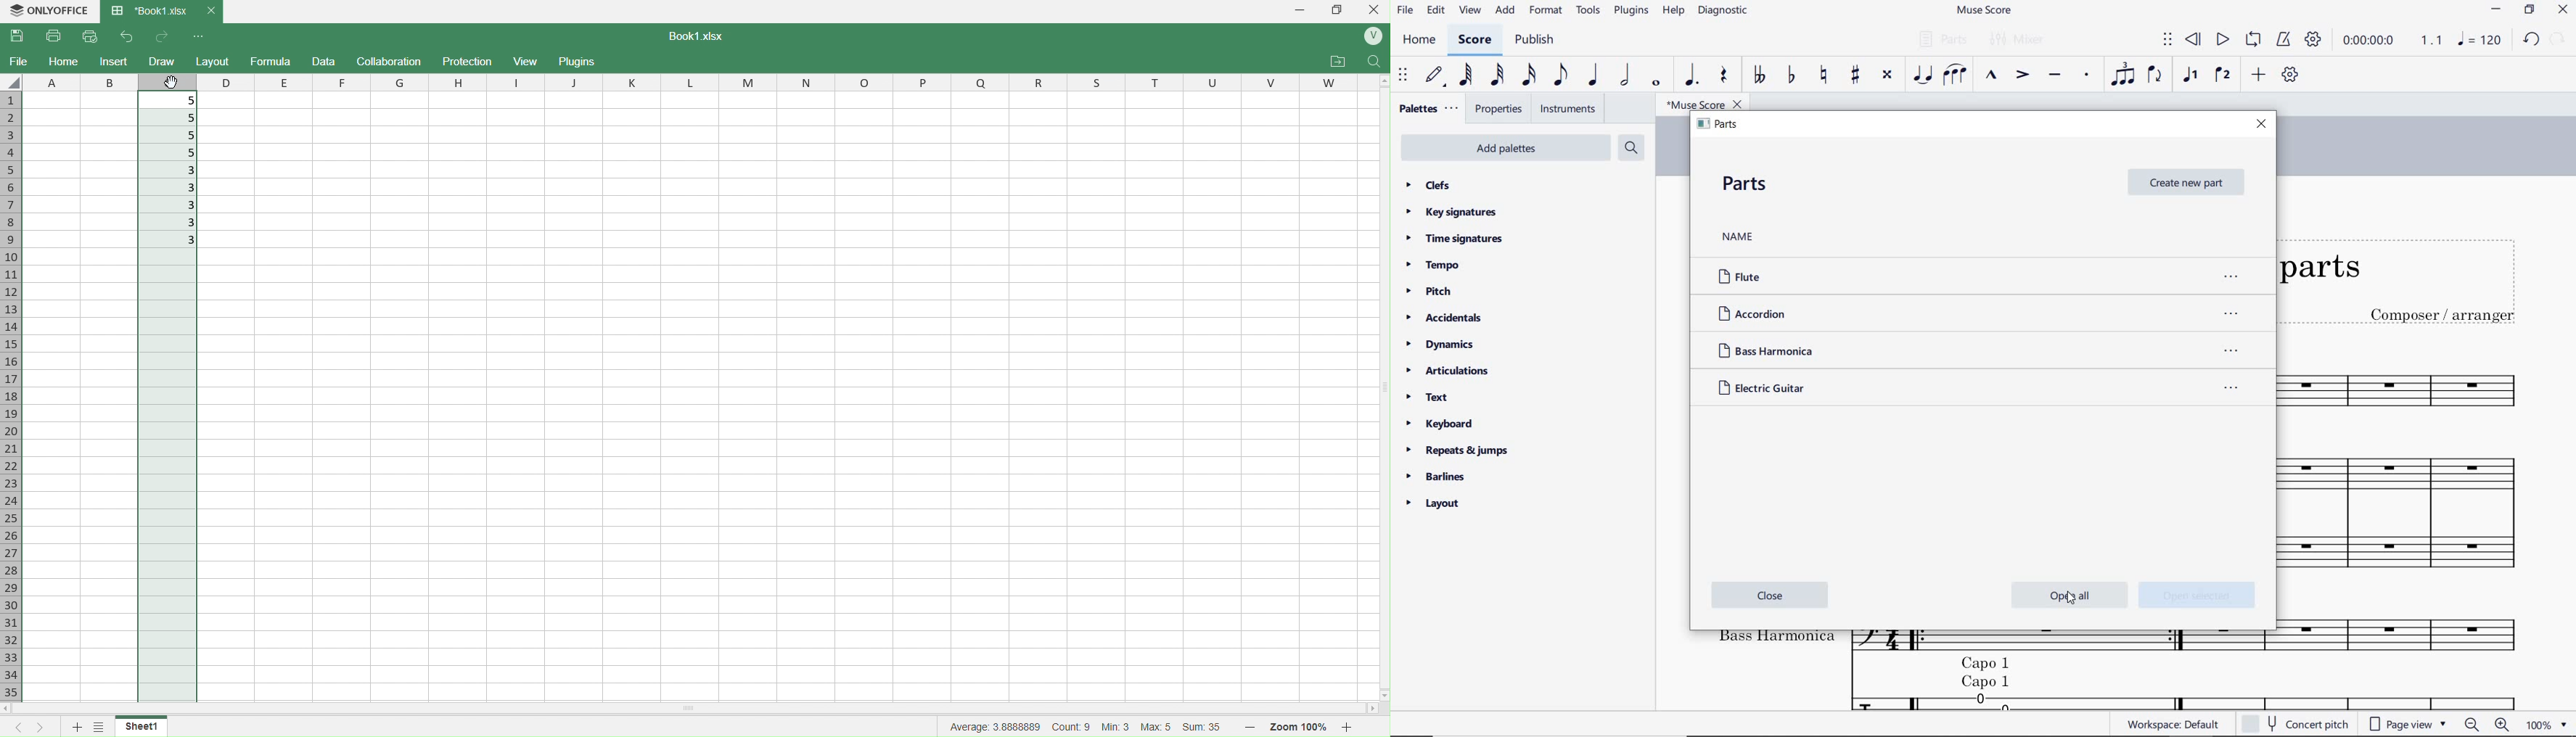  What do you see at coordinates (2124, 75) in the screenshot?
I see `tuplet` at bounding box center [2124, 75].